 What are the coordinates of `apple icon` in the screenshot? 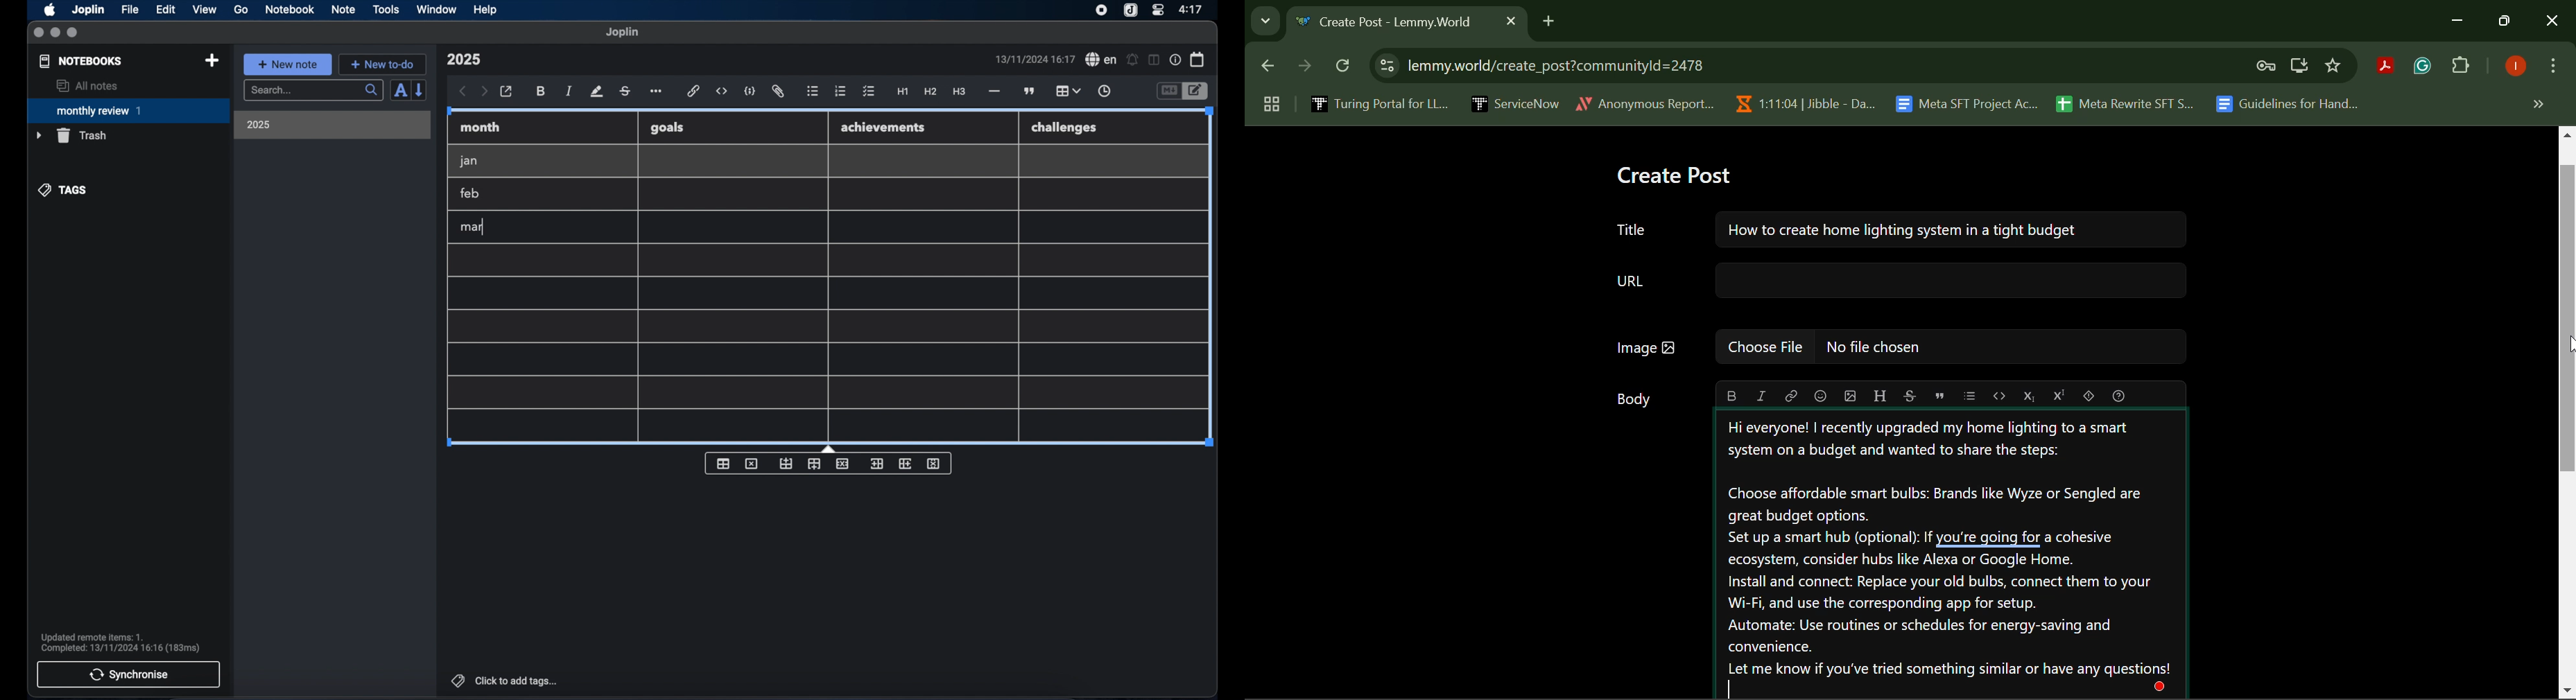 It's located at (49, 10).